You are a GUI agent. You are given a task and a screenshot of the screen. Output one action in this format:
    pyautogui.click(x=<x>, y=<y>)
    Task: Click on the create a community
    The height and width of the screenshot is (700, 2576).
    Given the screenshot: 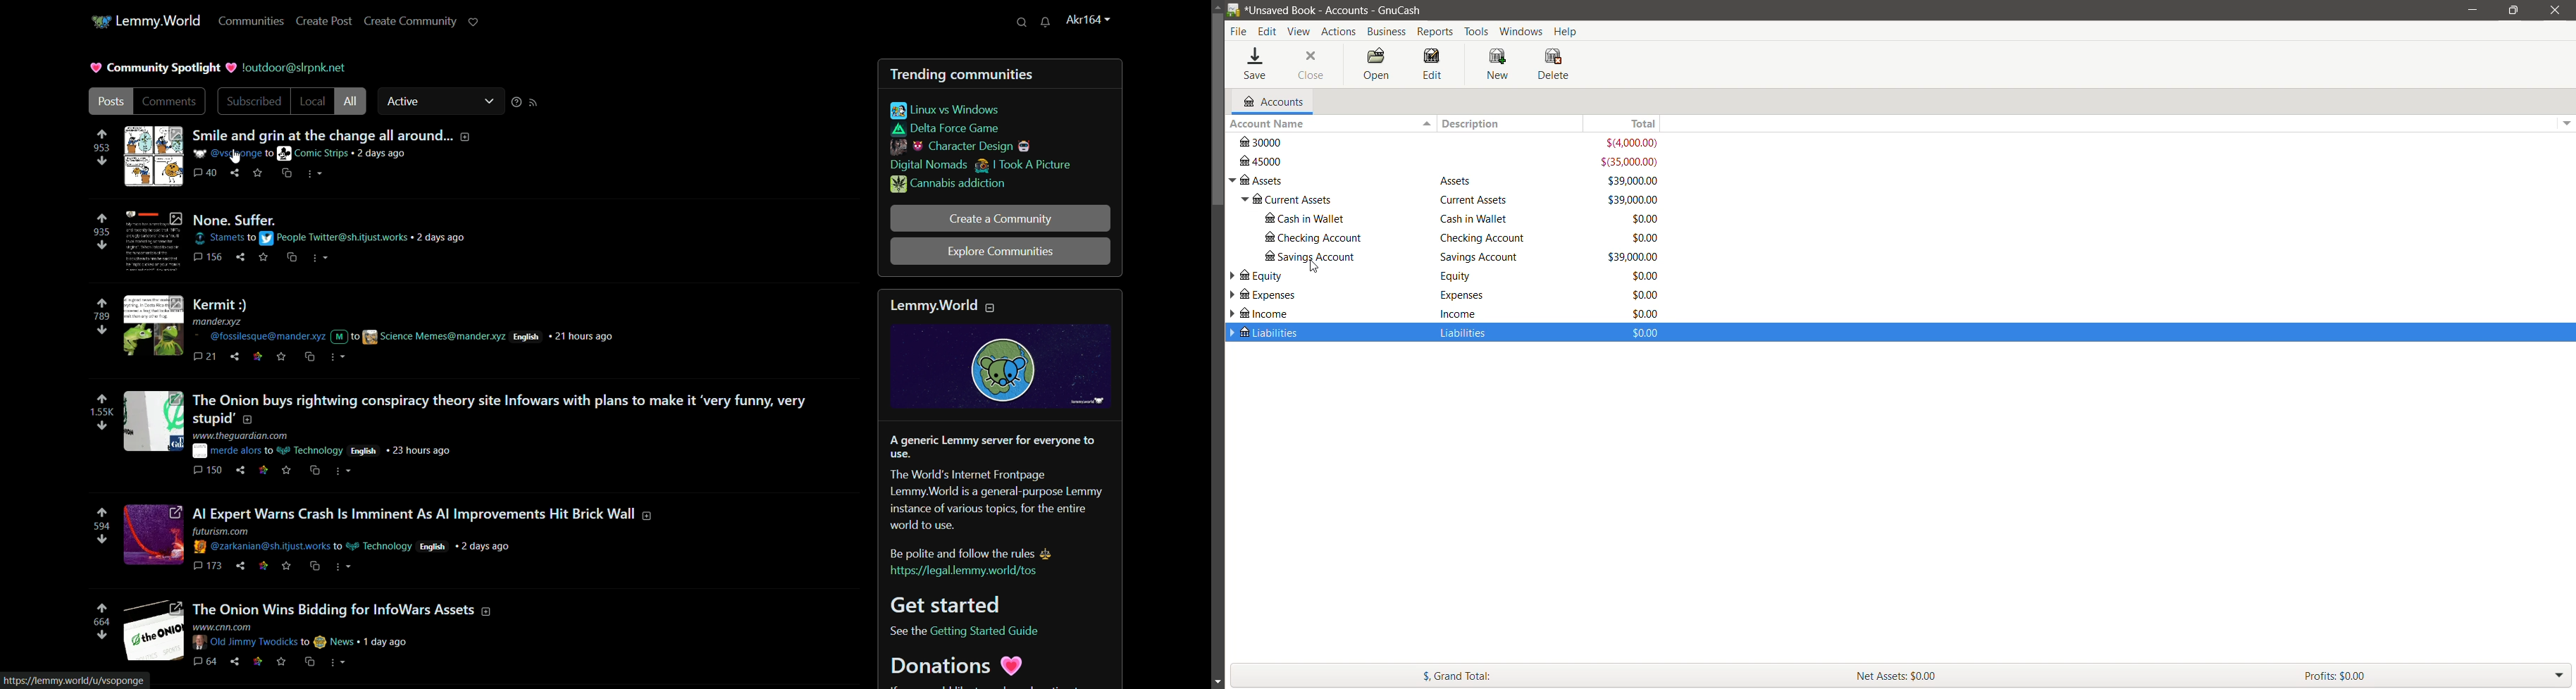 What is the action you would take?
    pyautogui.click(x=998, y=219)
    